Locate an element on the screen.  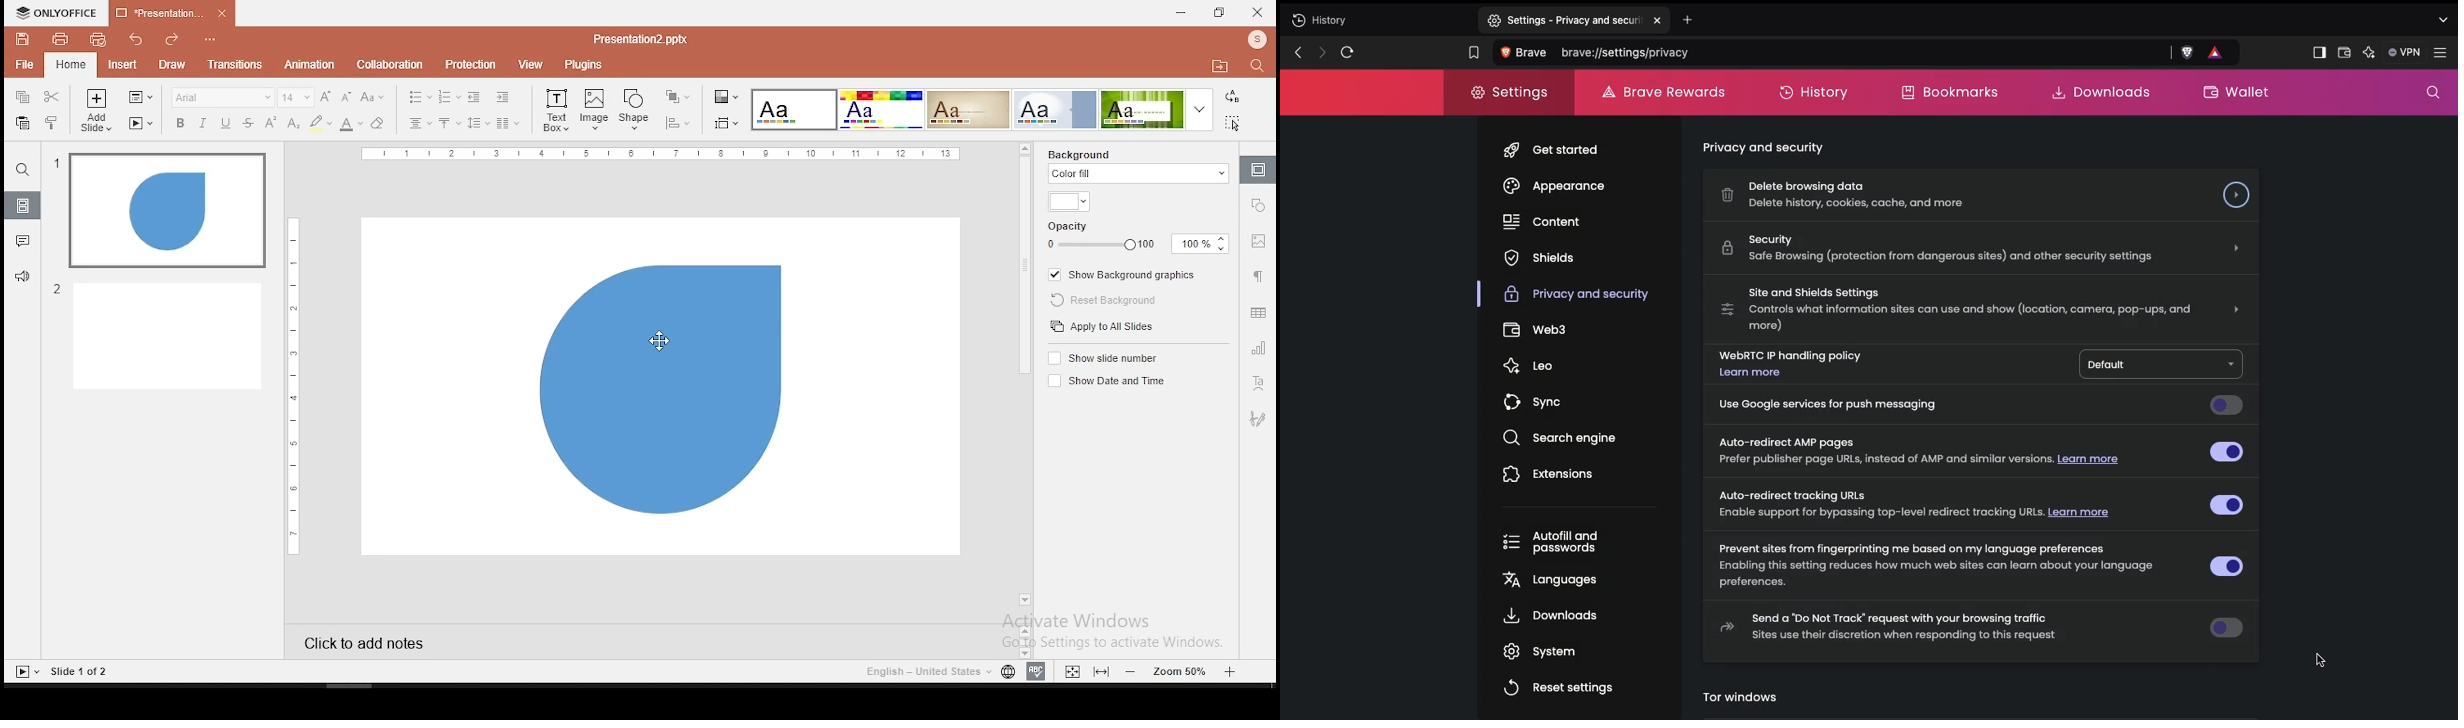
text box is located at coordinates (556, 110).